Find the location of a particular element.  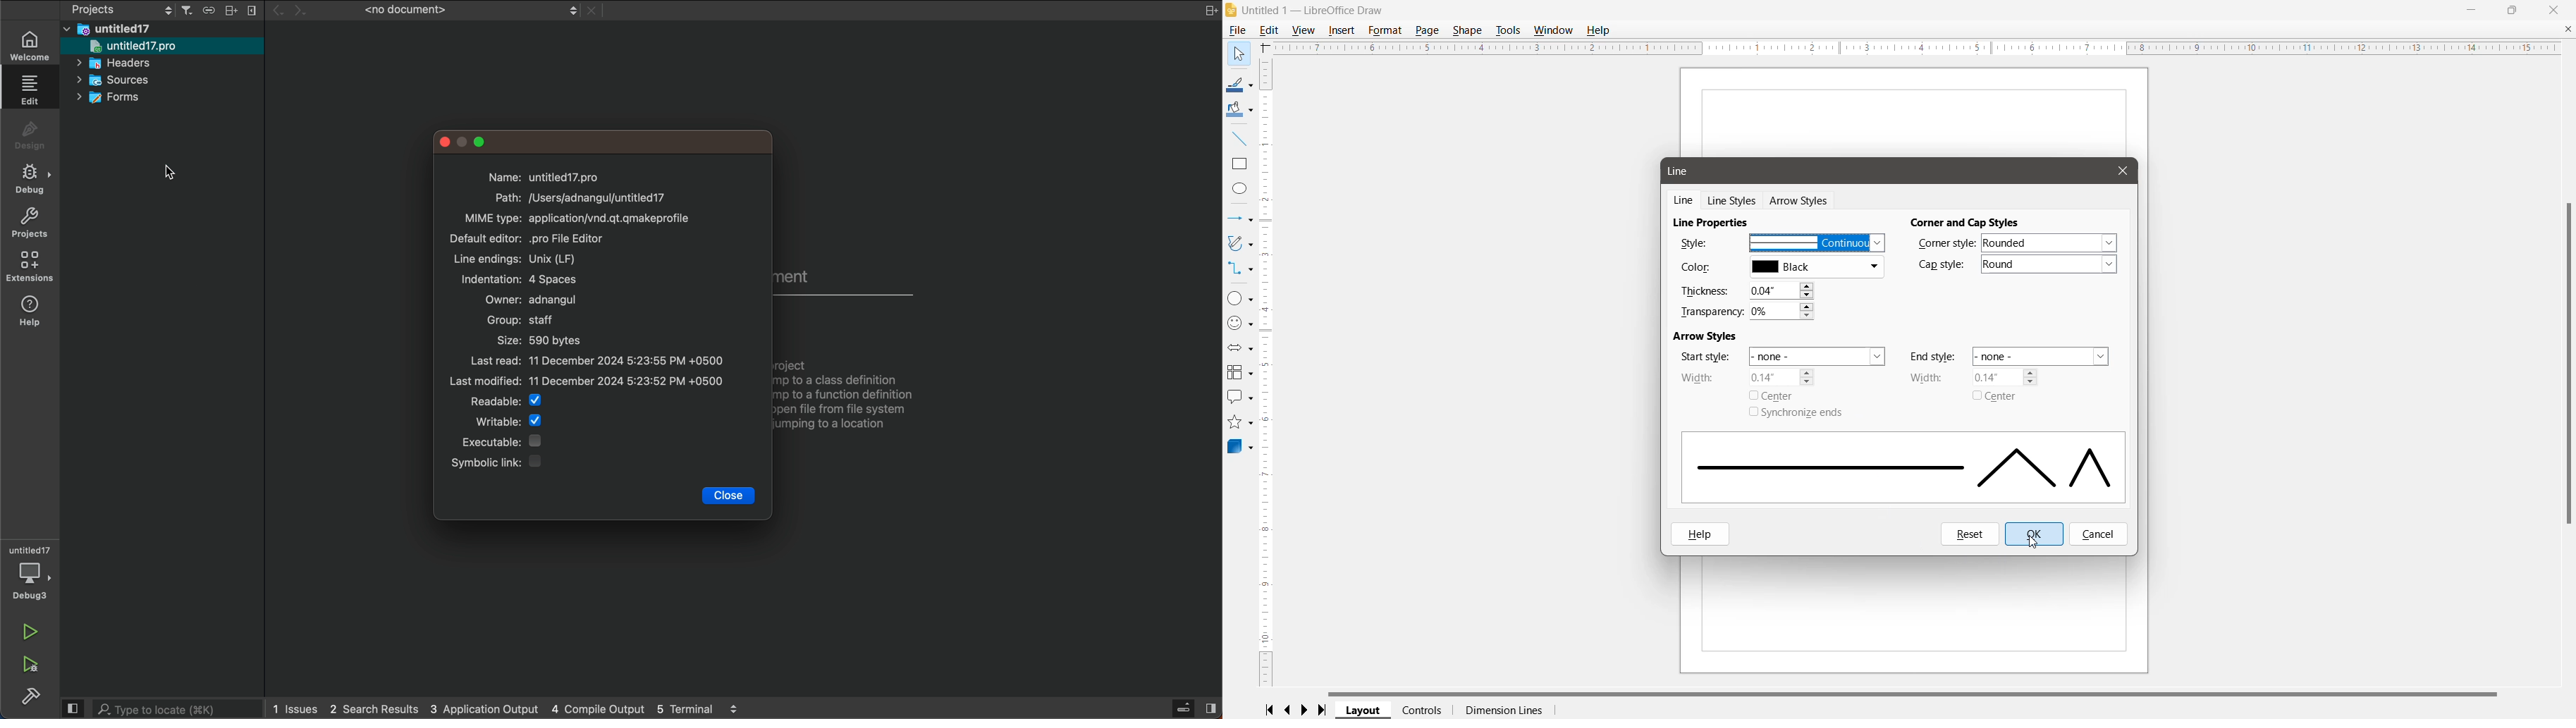

Width is located at coordinates (1703, 379).